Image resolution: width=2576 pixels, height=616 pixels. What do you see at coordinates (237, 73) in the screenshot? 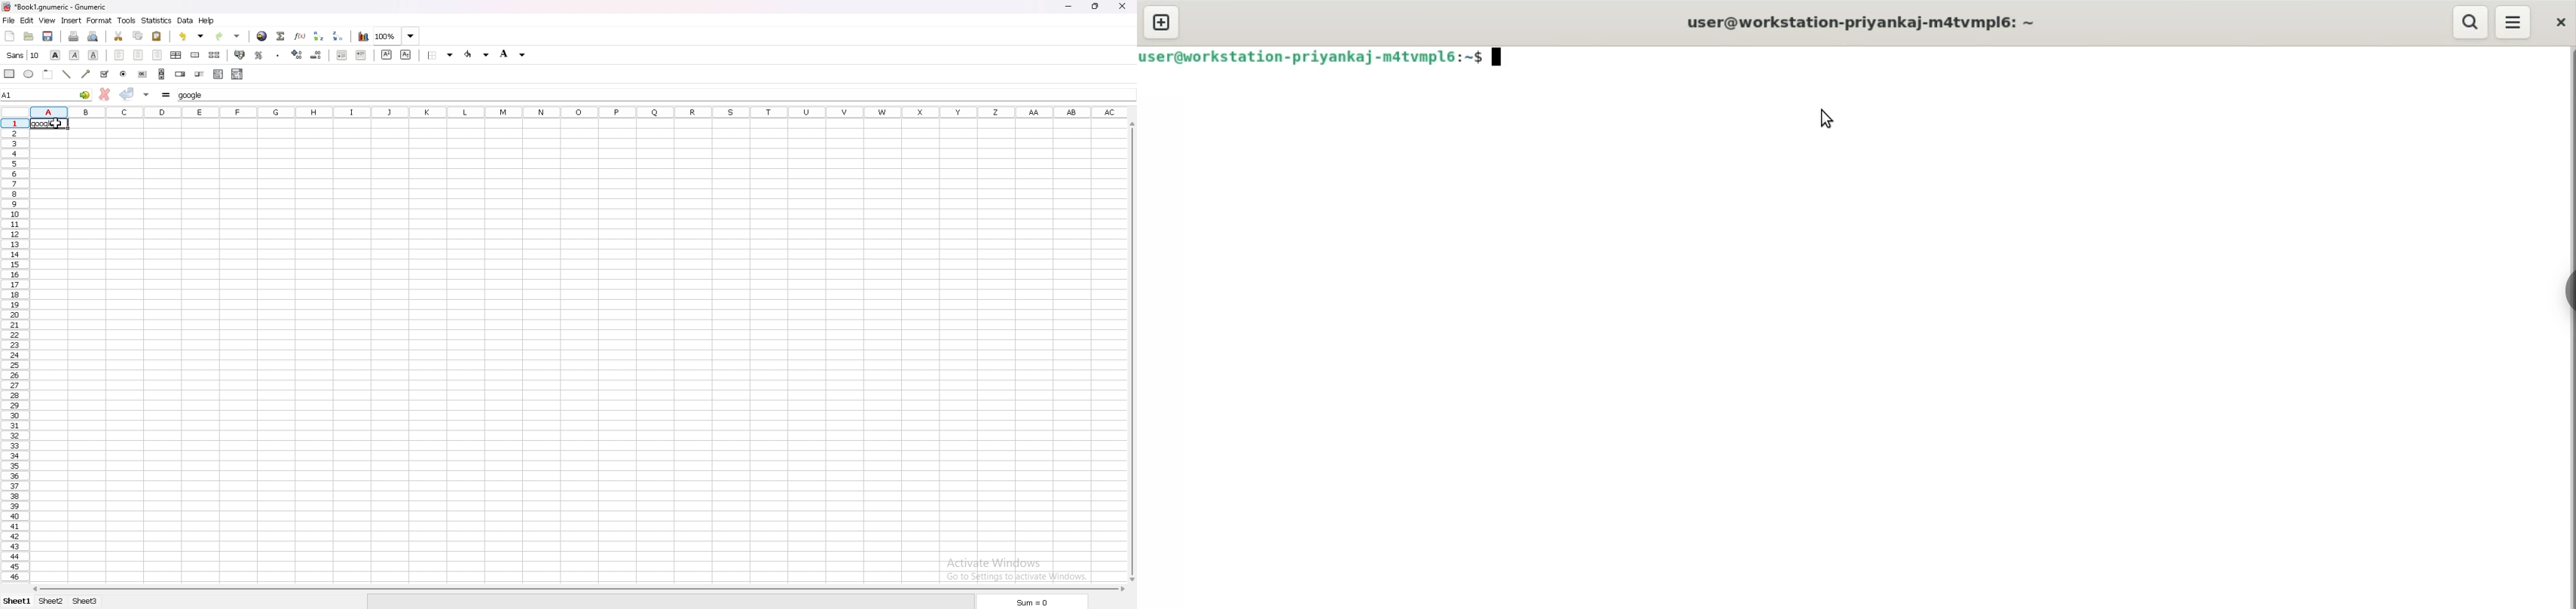
I see `combo box` at bounding box center [237, 73].